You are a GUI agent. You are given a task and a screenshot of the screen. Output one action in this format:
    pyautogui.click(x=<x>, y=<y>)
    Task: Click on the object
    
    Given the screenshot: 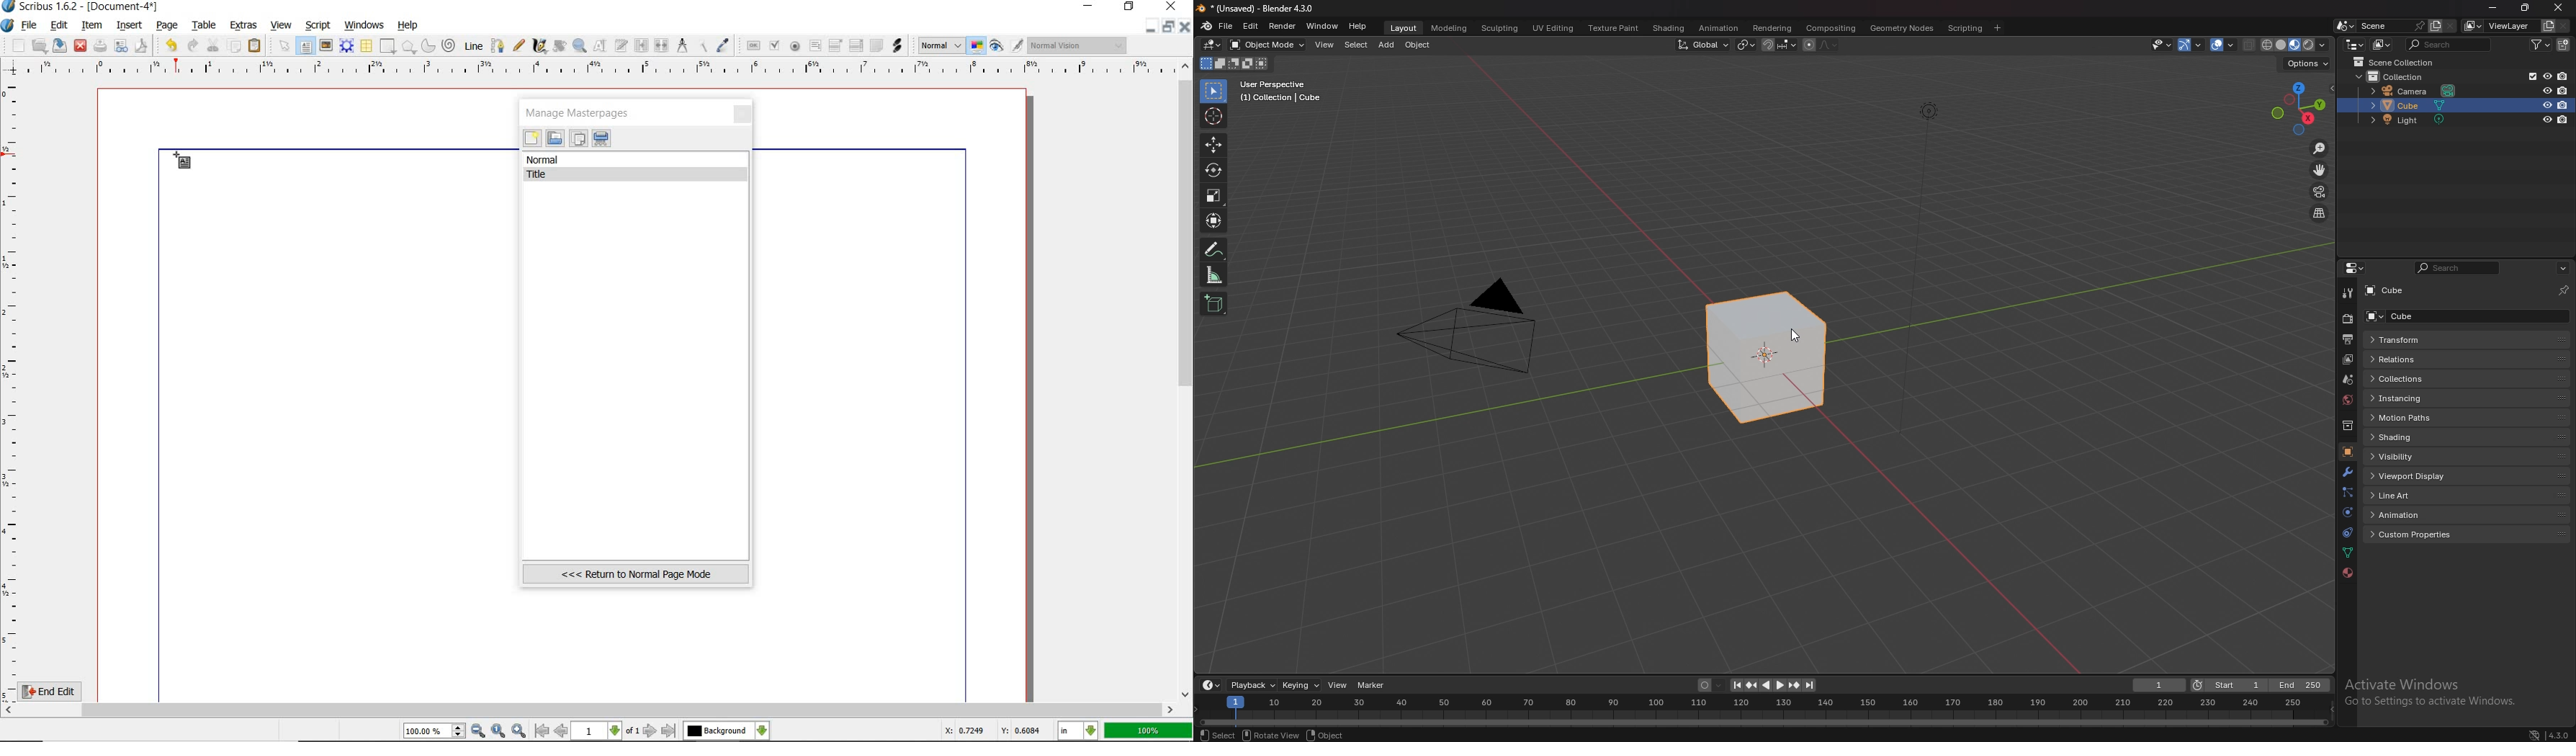 What is the action you would take?
    pyautogui.click(x=2349, y=450)
    